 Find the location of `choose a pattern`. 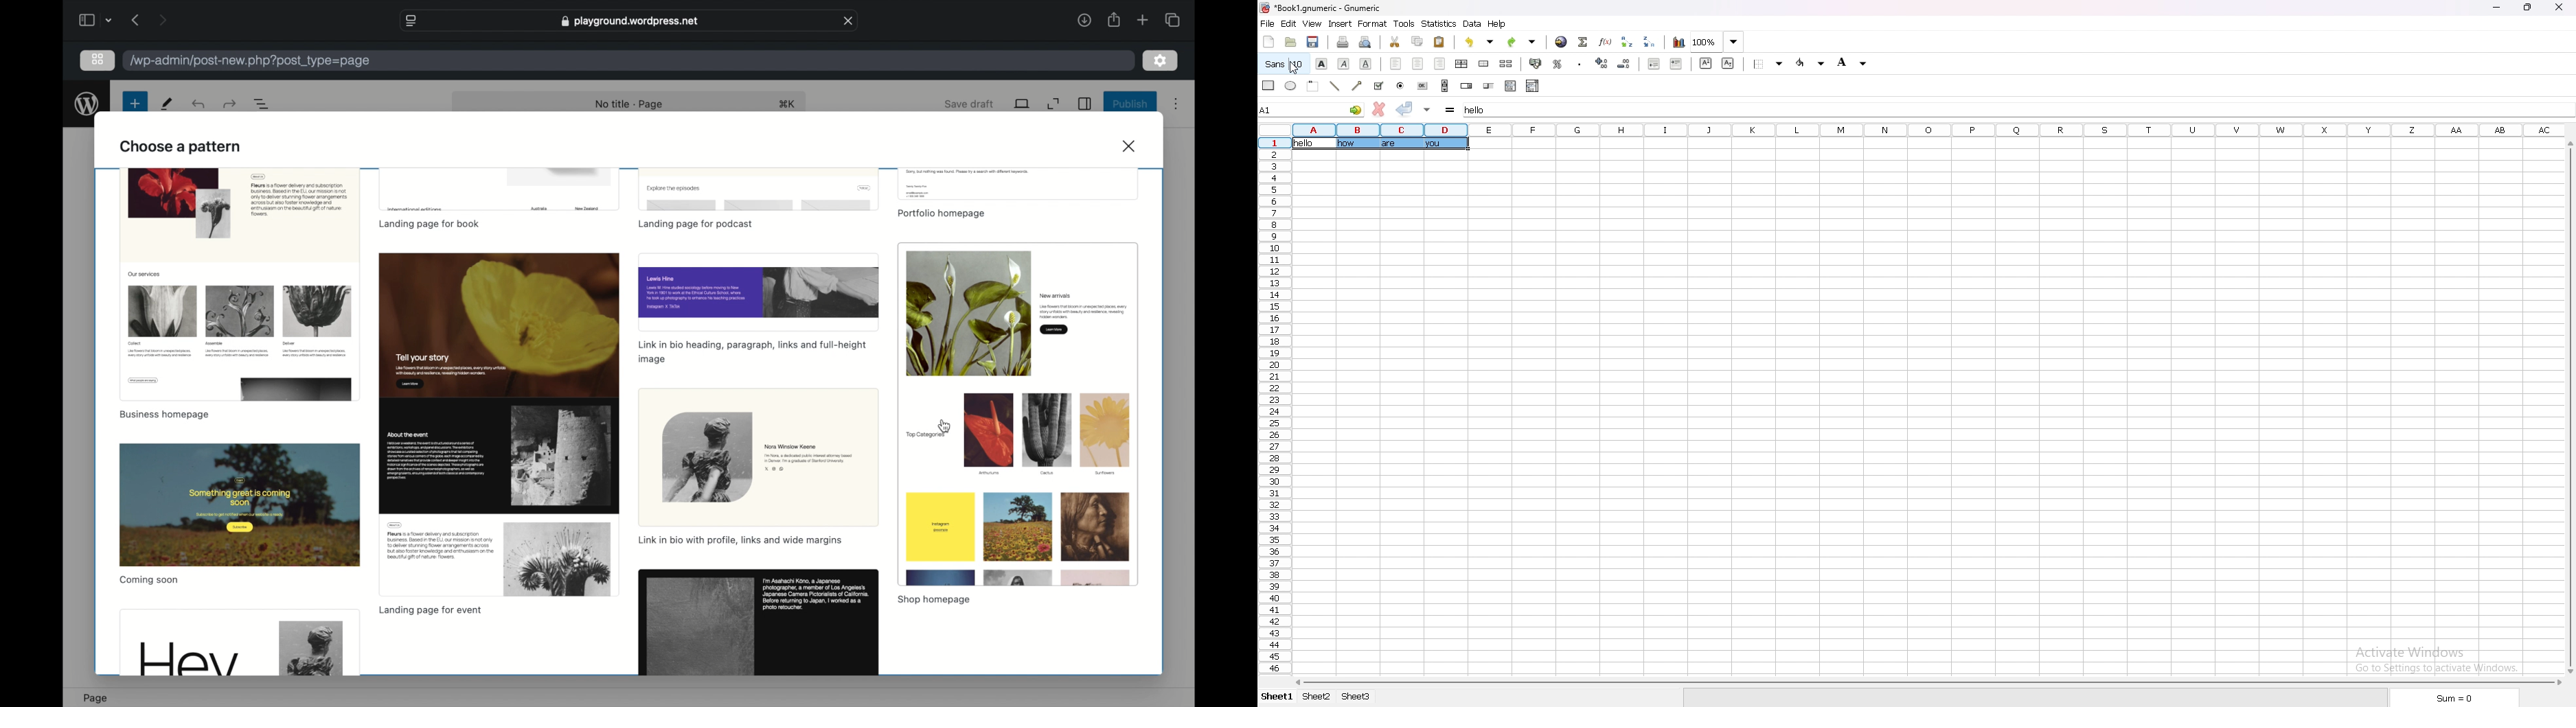

choose a pattern is located at coordinates (181, 147).